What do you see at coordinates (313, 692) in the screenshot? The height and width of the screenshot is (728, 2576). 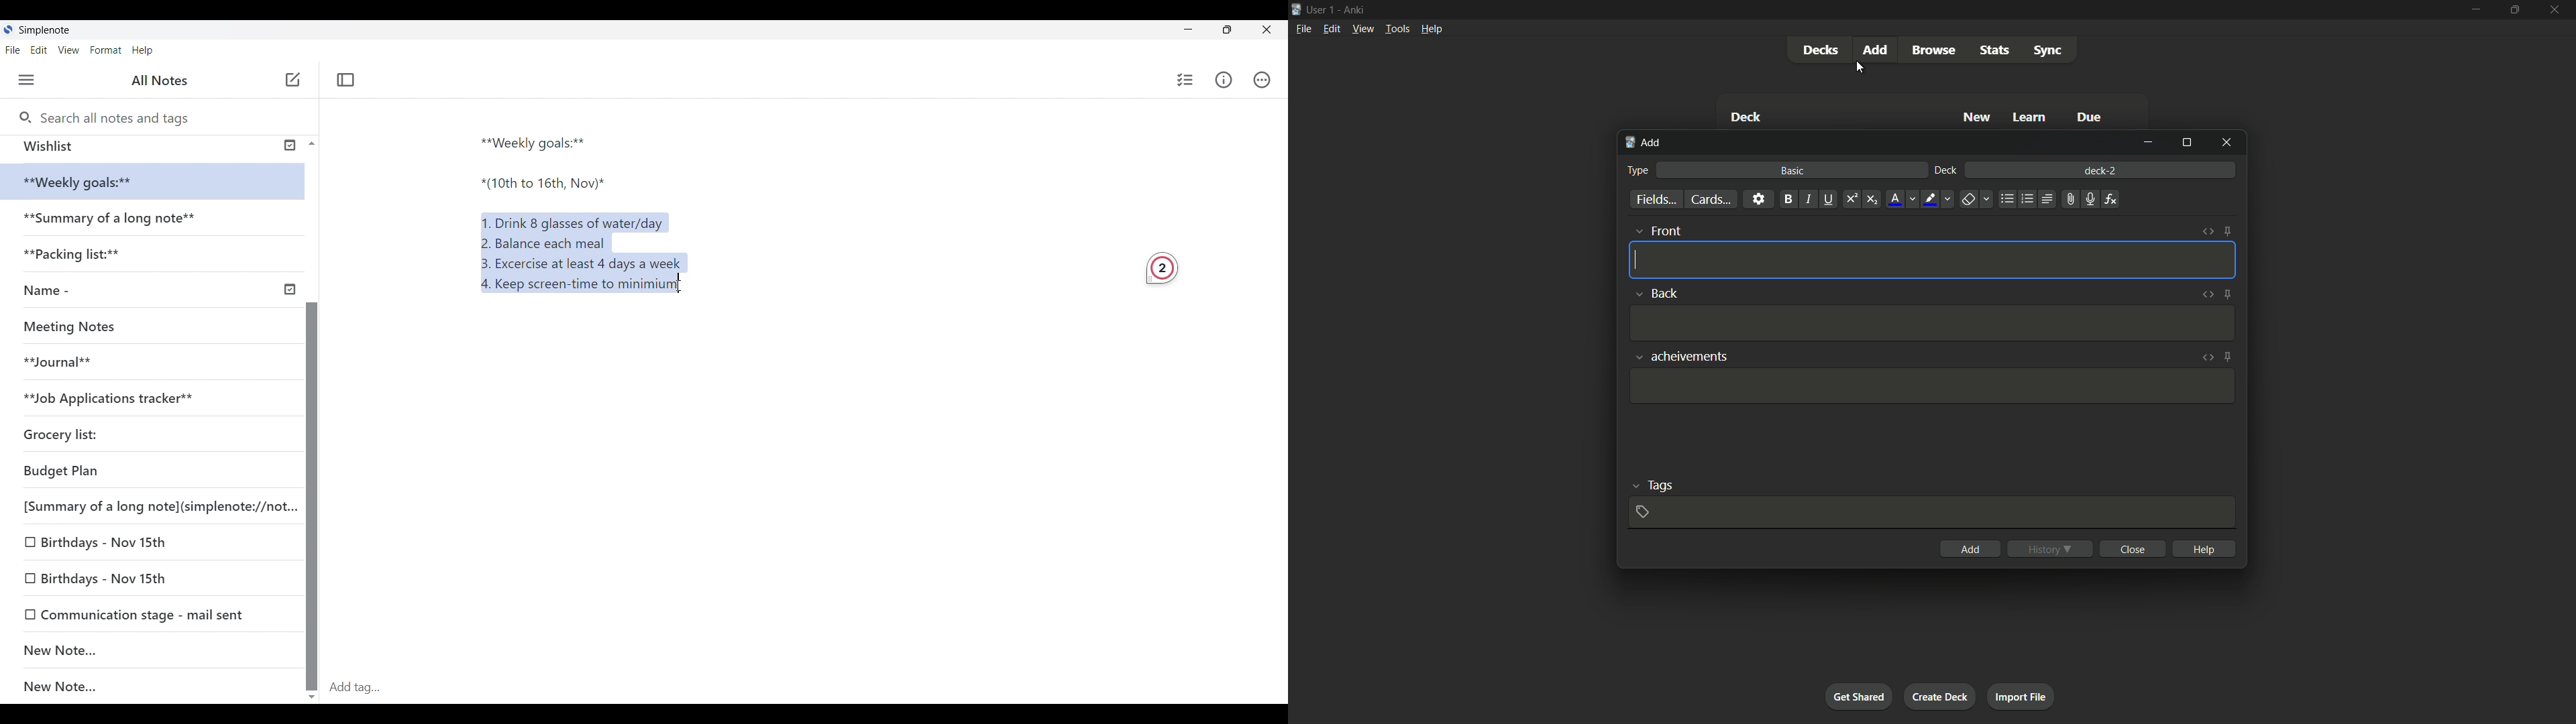 I see `scroll down button` at bounding box center [313, 692].